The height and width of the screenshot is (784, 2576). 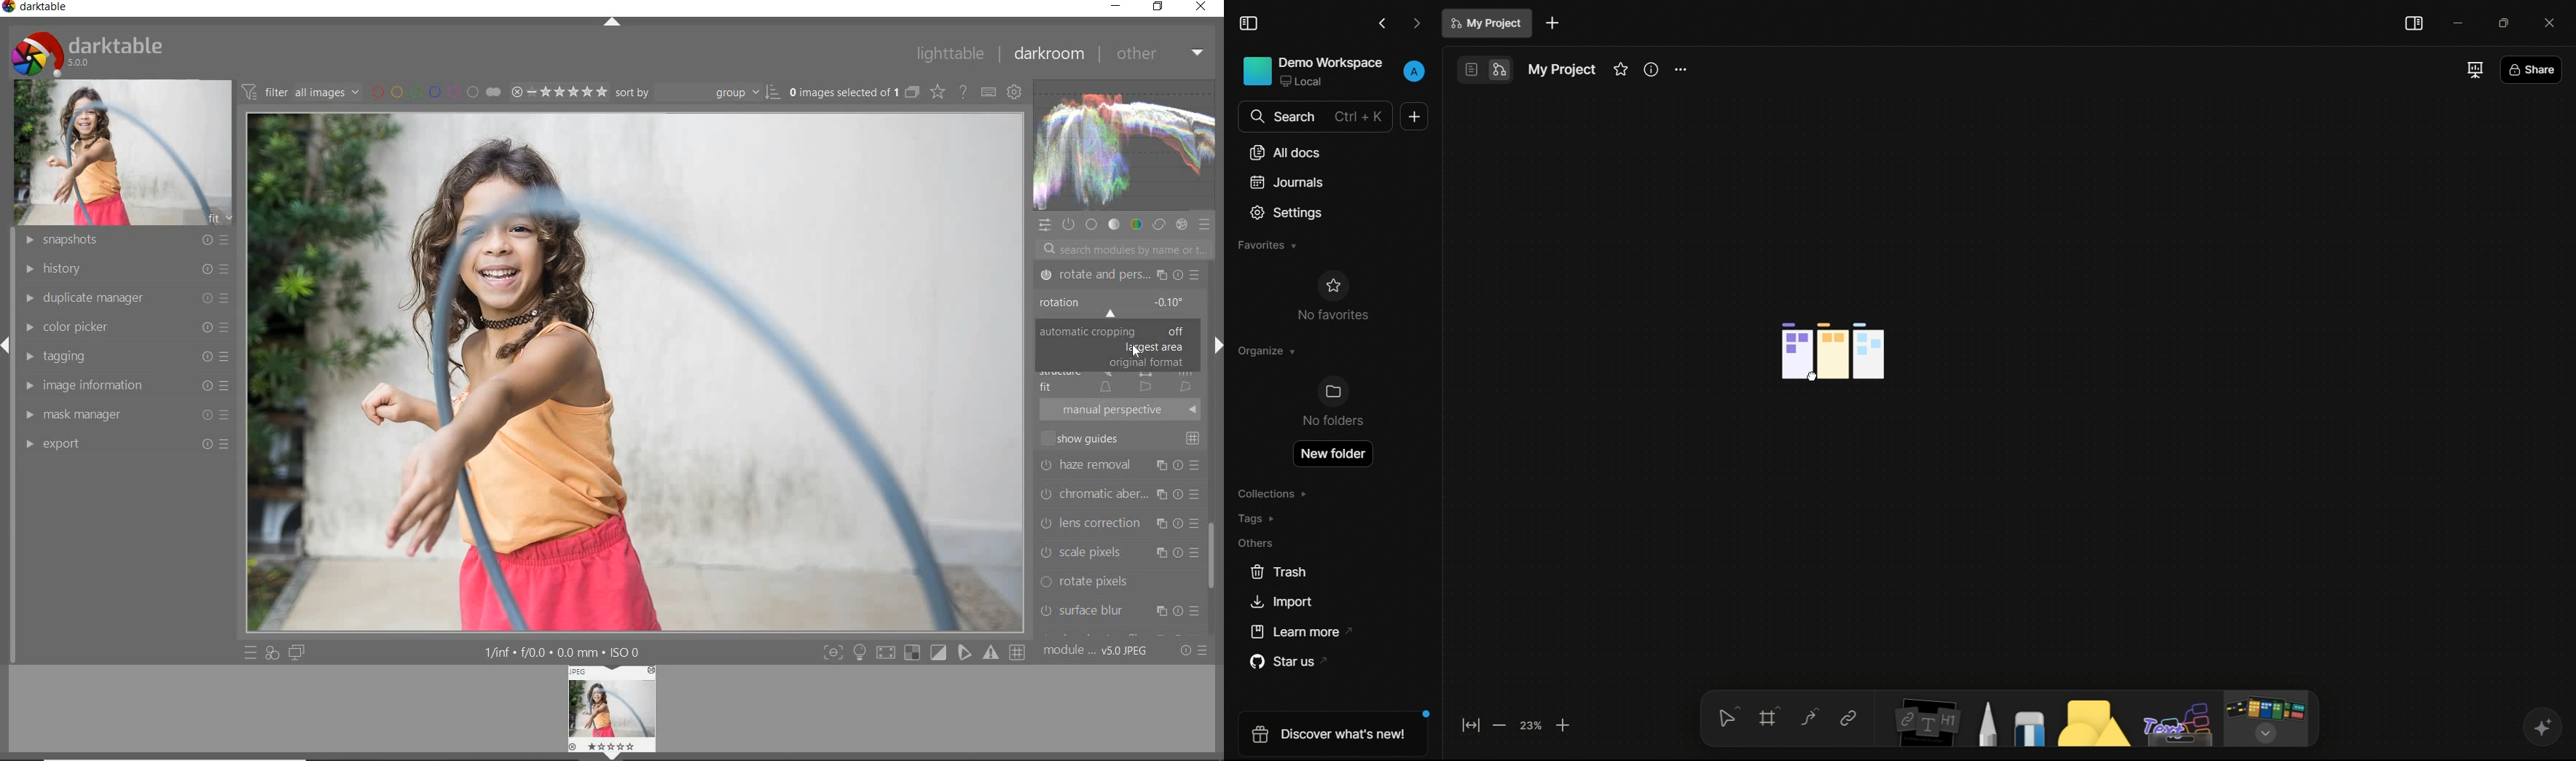 What do you see at coordinates (1813, 379) in the screenshot?
I see `cursor` at bounding box center [1813, 379].